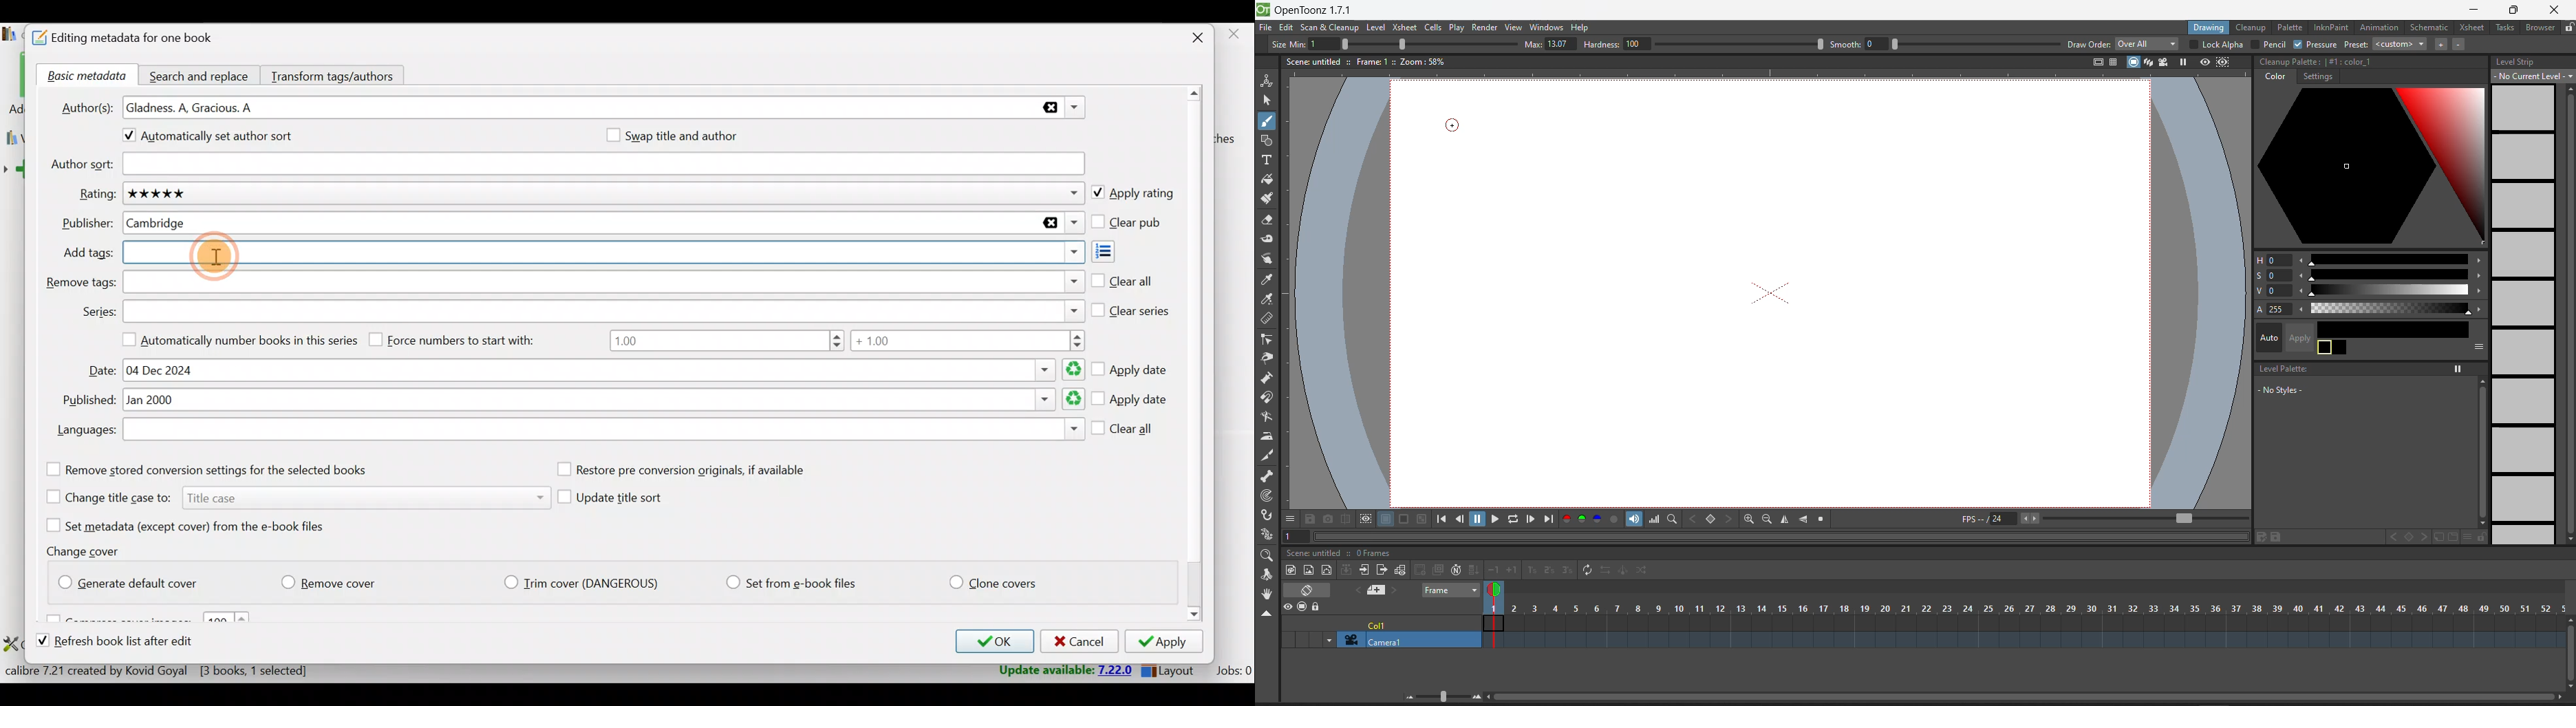  What do you see at coordinates (602, 282) in the screenshot?
I see `Remove tags` at bounding box center [602, 282].